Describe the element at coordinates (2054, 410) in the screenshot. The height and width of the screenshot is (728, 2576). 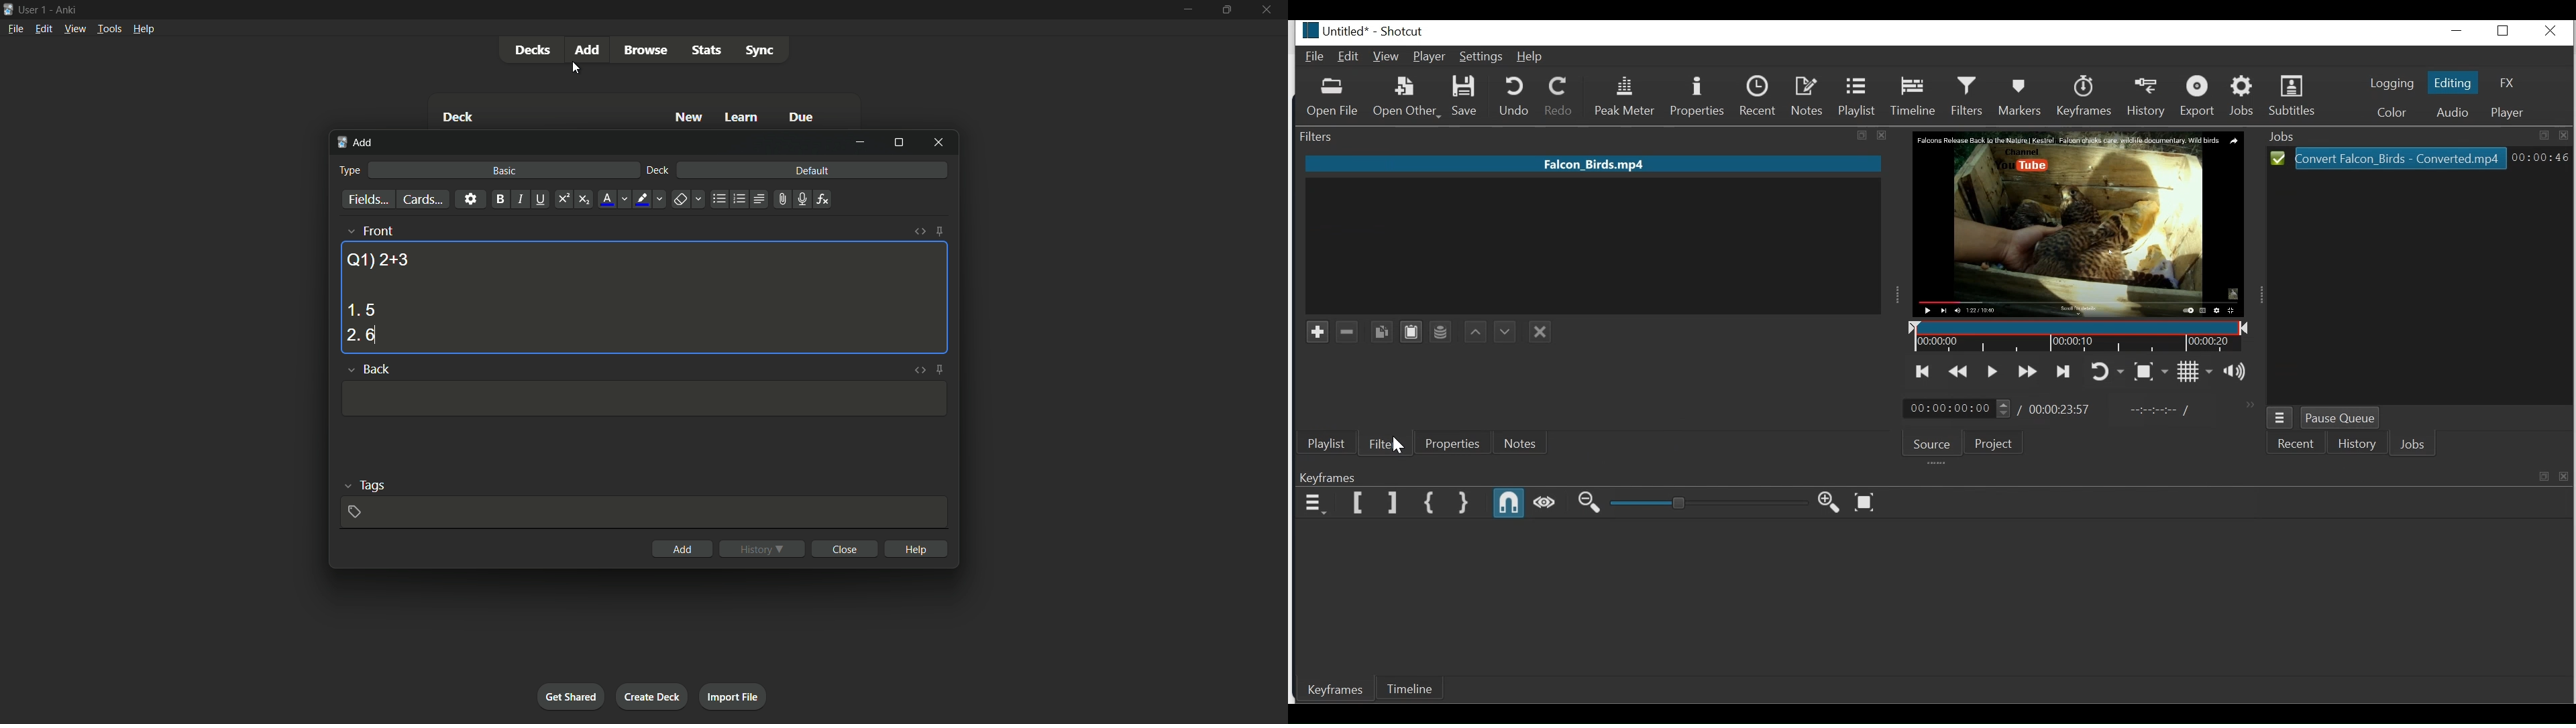
I see `/00:00:23:57(Total Duration)` at that location.